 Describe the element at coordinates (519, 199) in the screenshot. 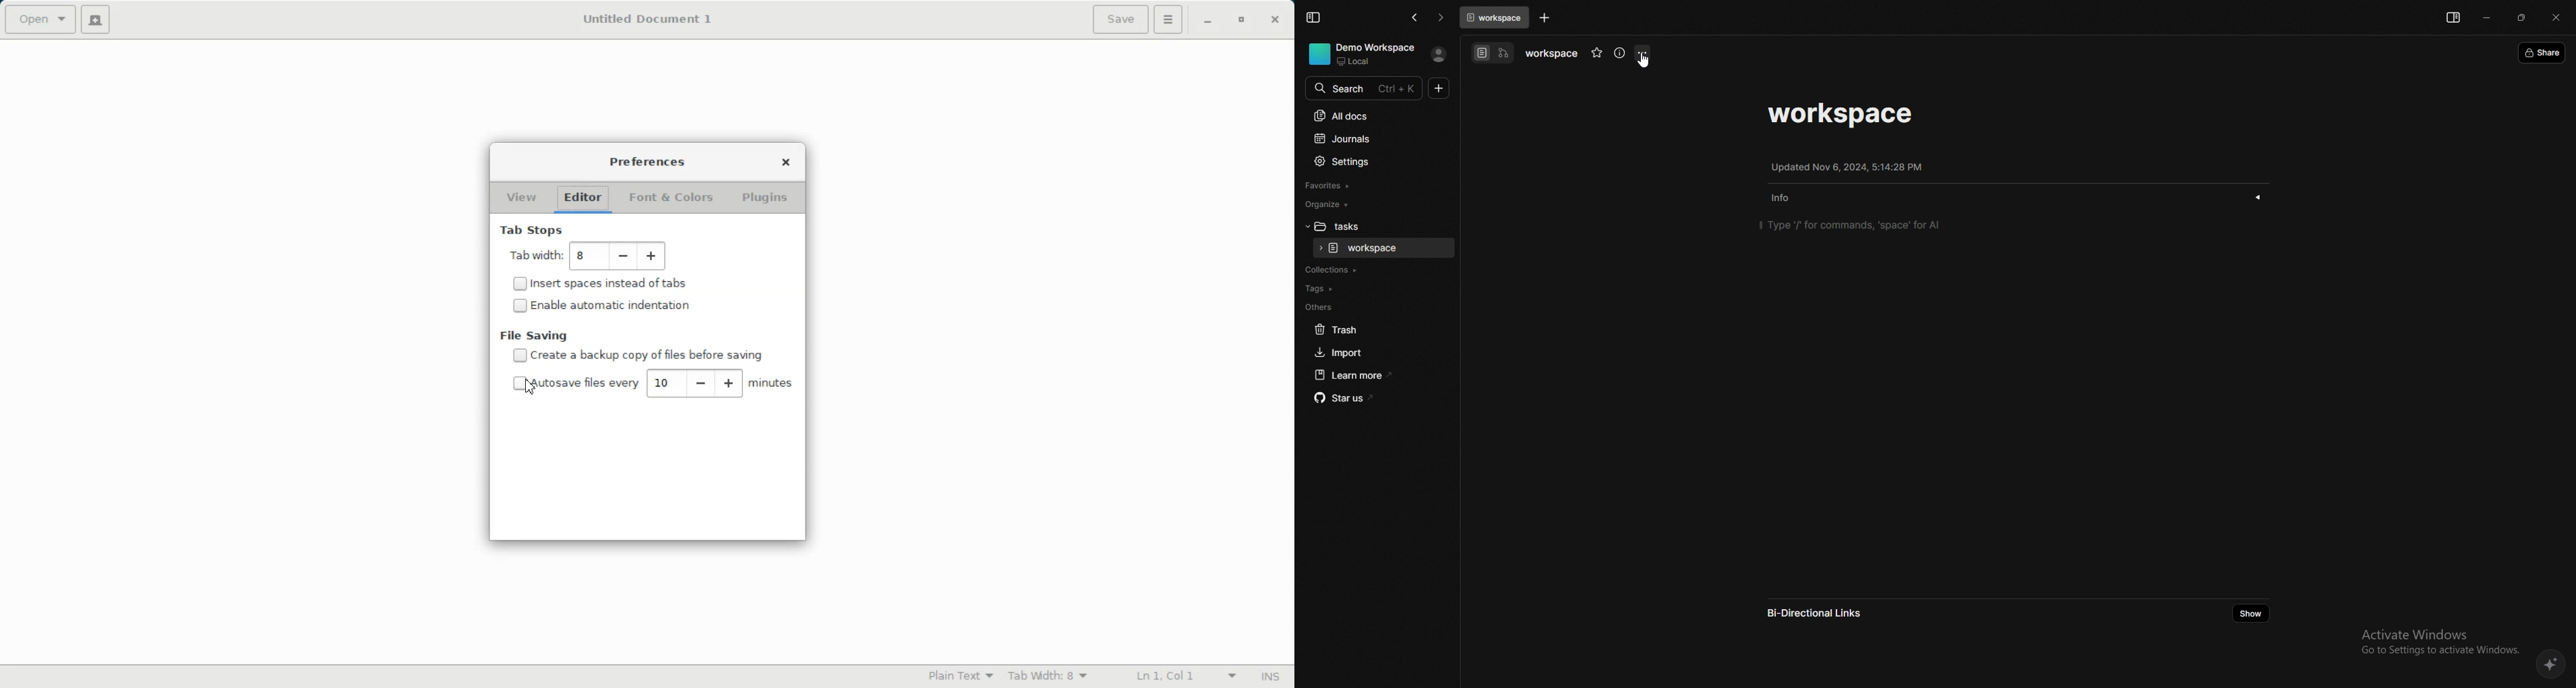

I see `View folder open` at that location.